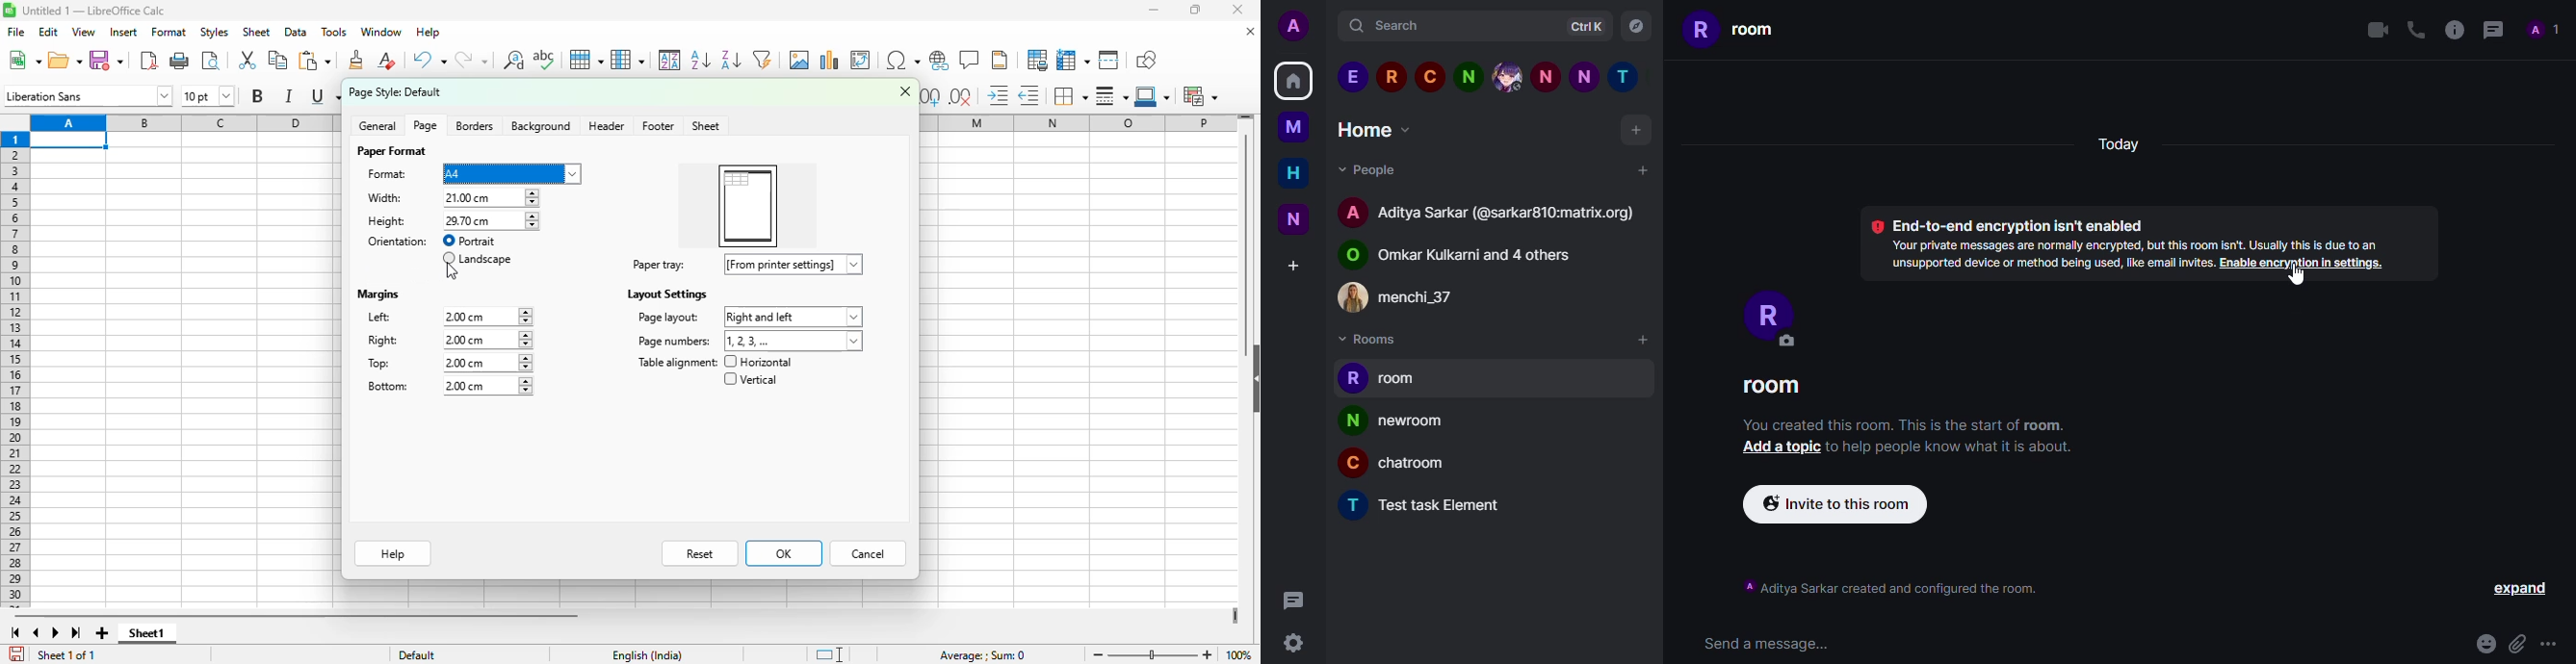  I want to click on zoom factor, so click(1240, 654).